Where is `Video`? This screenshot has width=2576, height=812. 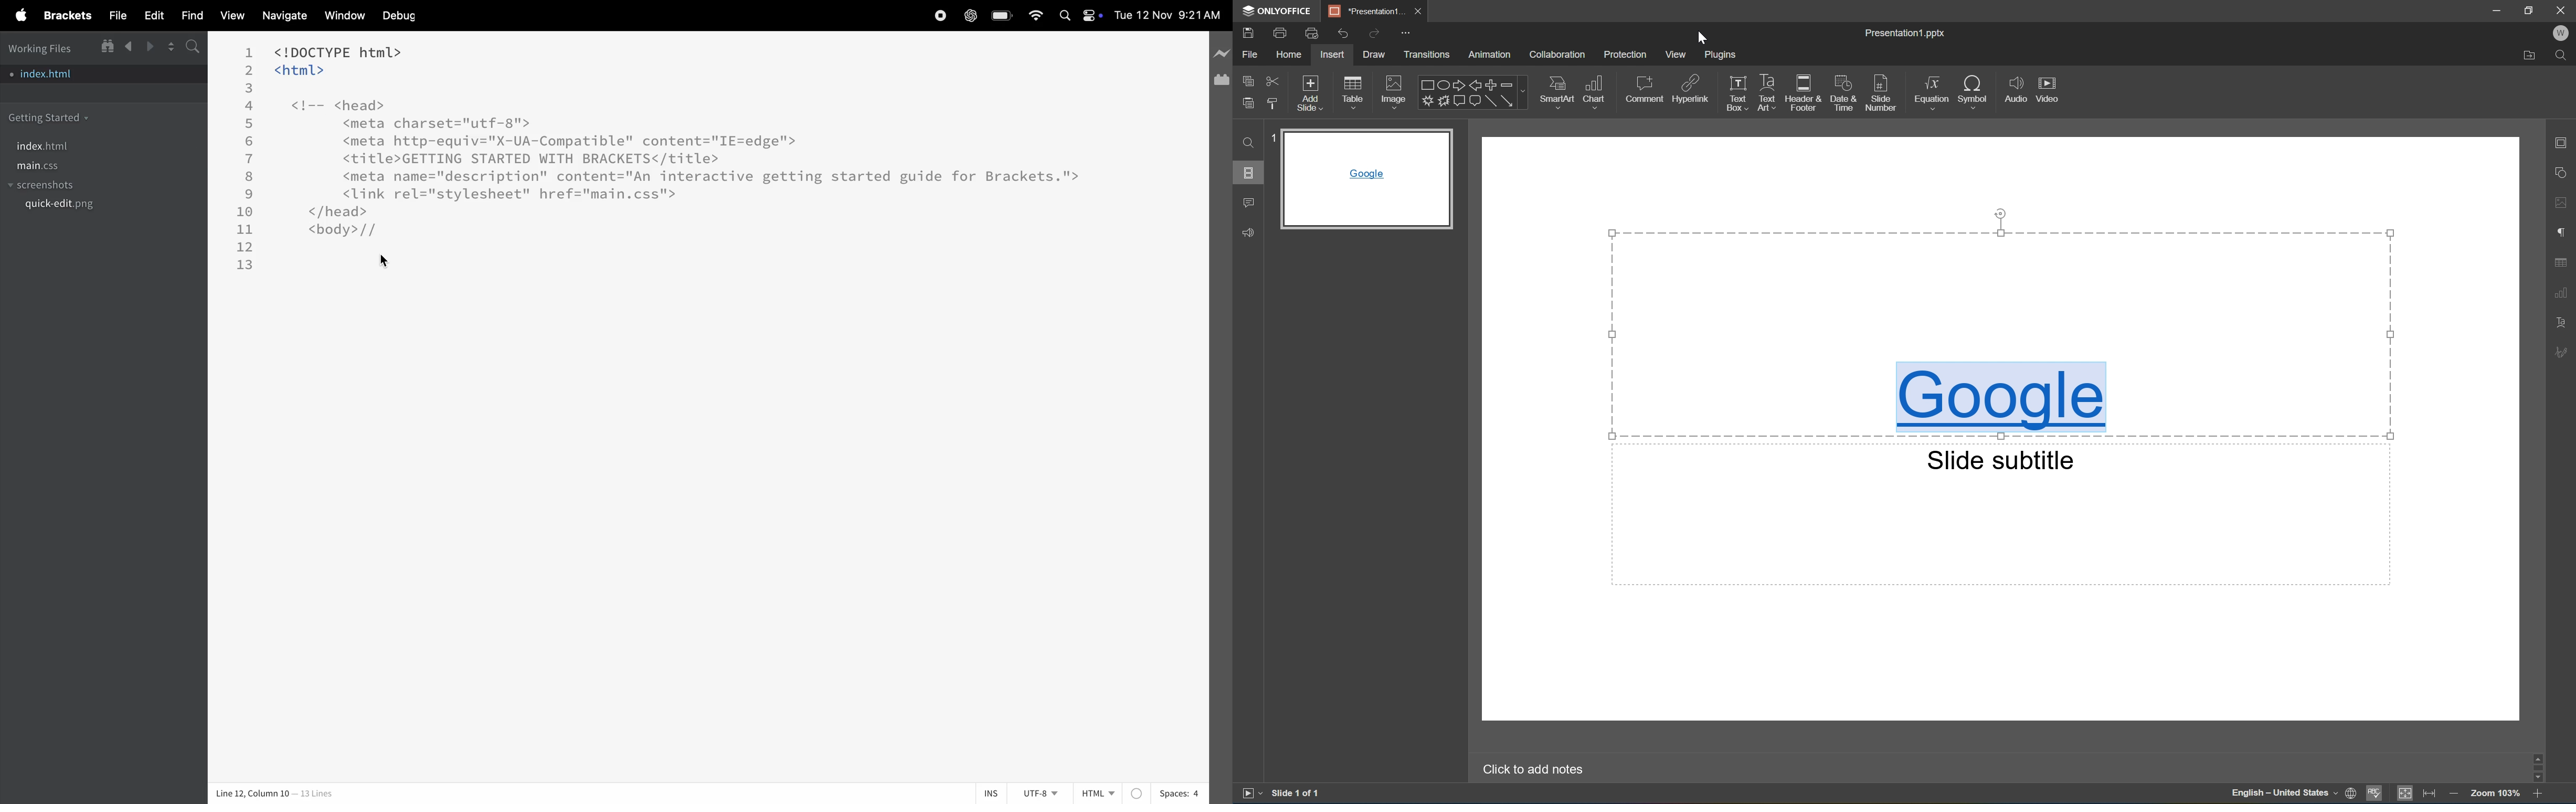
Video is located at coordinates (2045, 88).